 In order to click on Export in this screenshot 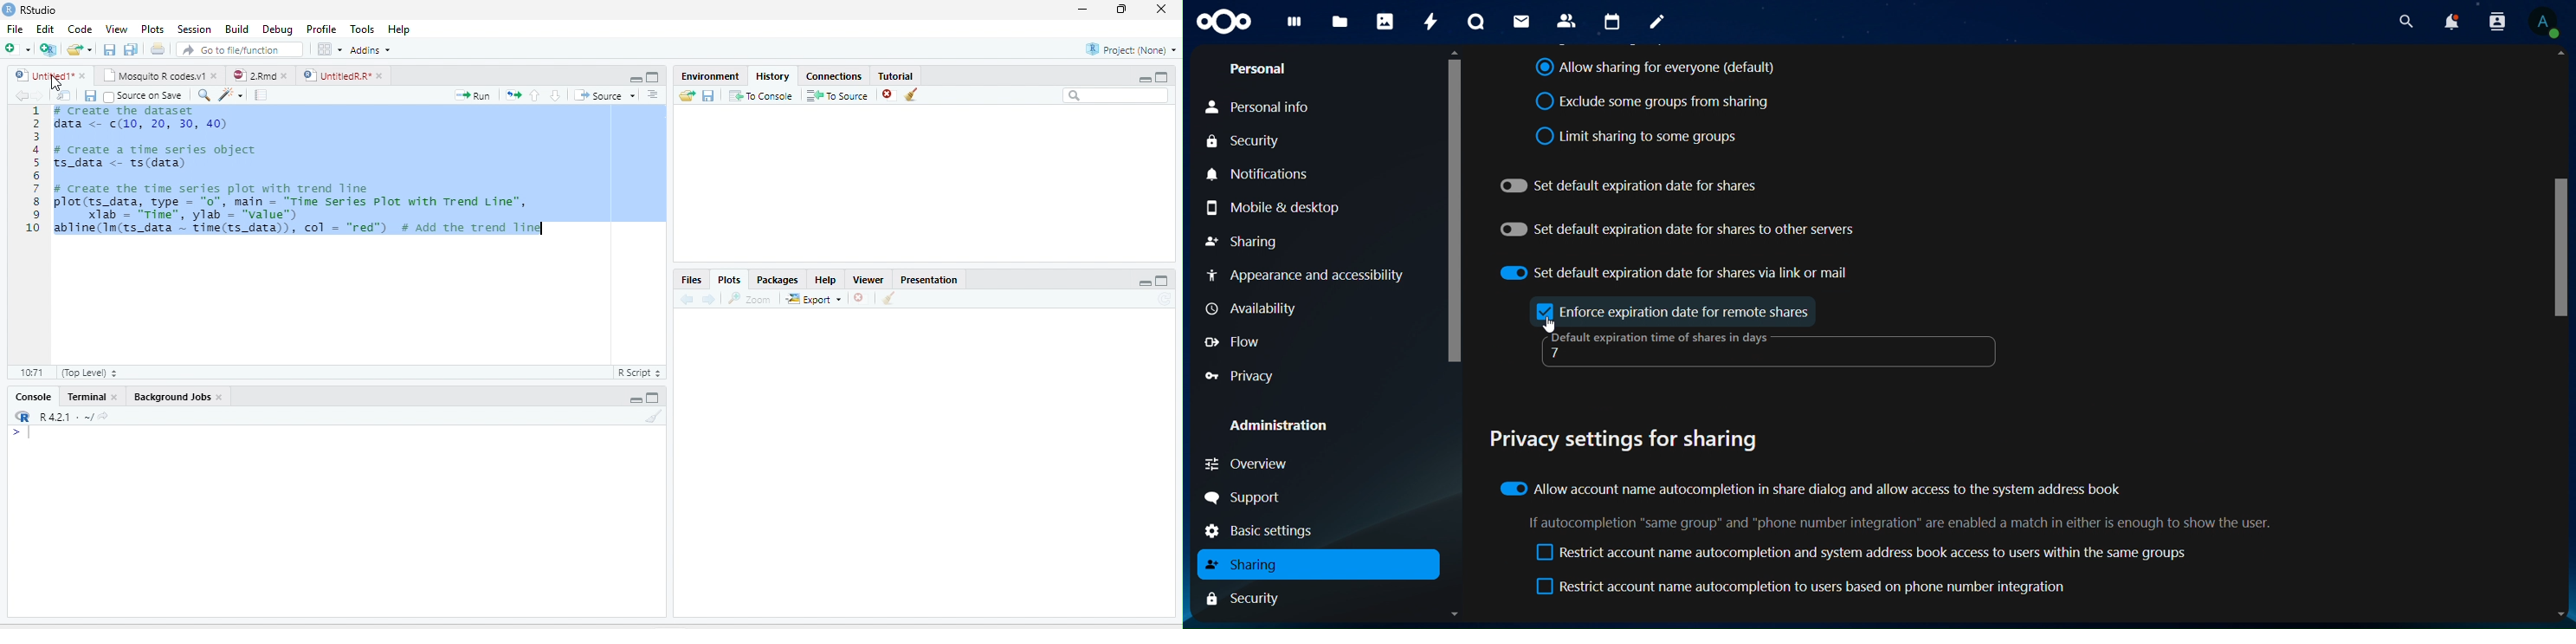, I will do `click(814, 299)`.